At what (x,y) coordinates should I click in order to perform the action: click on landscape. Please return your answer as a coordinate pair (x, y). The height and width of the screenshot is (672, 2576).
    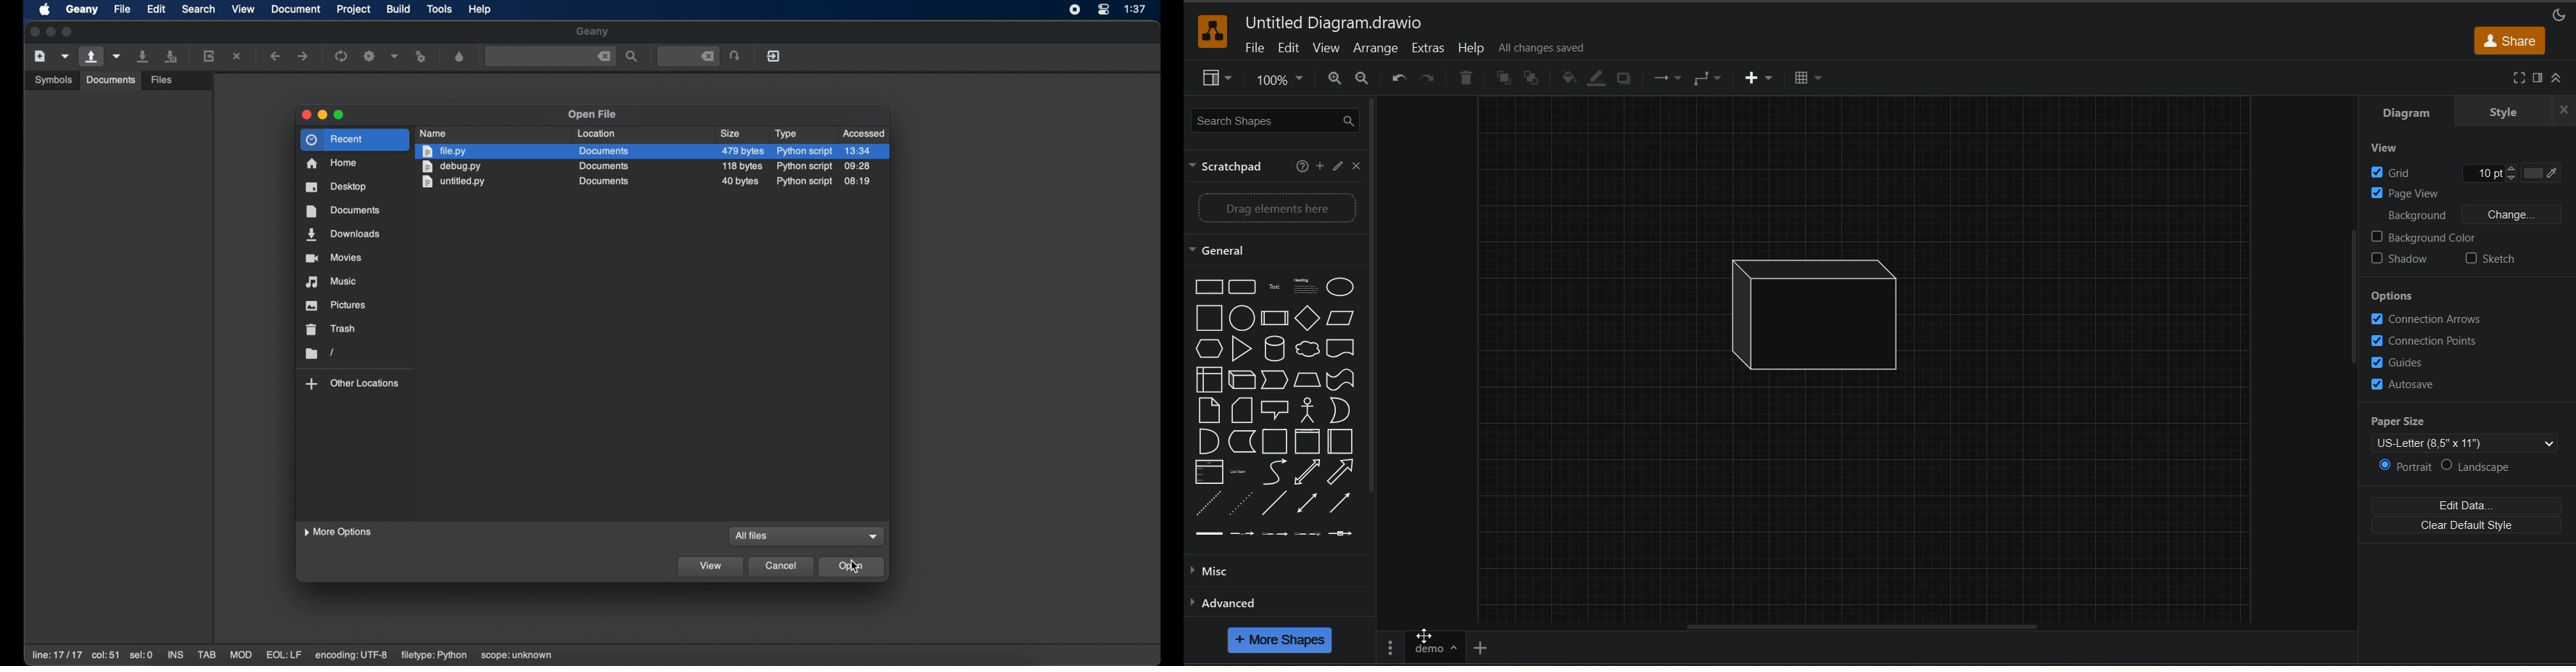
    Looking at the image, I should click on (2487, 468).